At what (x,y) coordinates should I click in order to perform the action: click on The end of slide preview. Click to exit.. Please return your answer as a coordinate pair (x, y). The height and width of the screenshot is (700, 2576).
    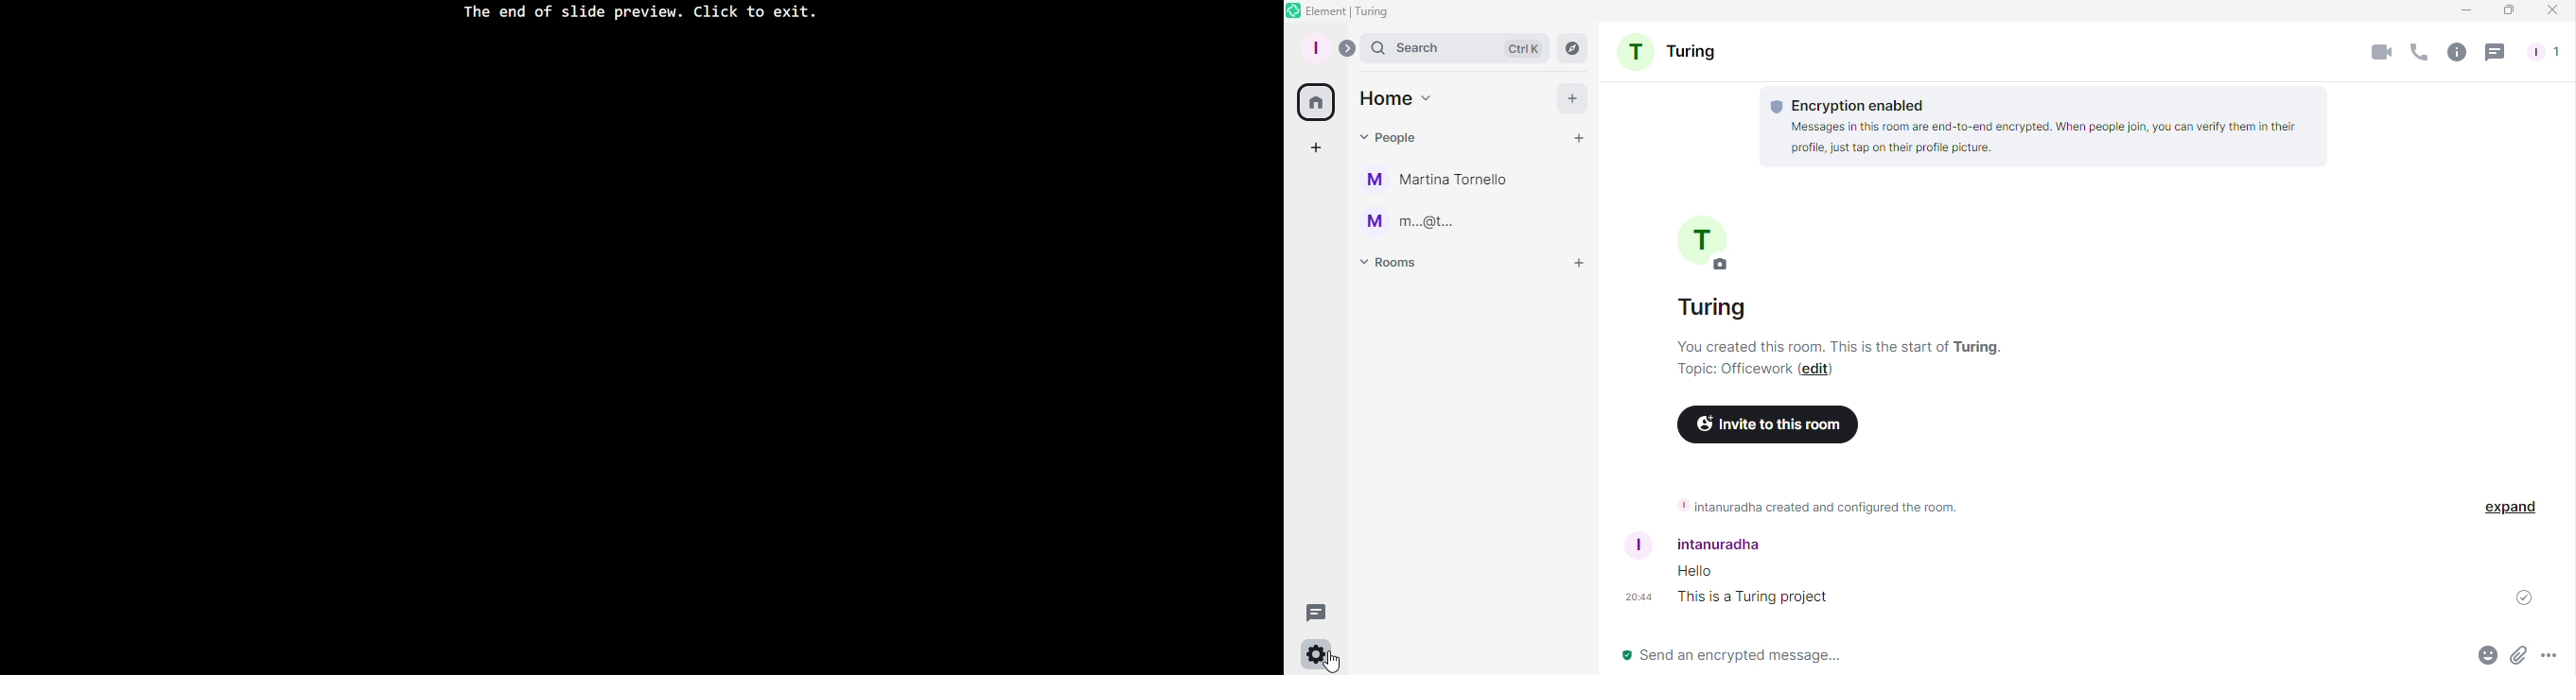
    Looking at the image, I should click on (640, 15).